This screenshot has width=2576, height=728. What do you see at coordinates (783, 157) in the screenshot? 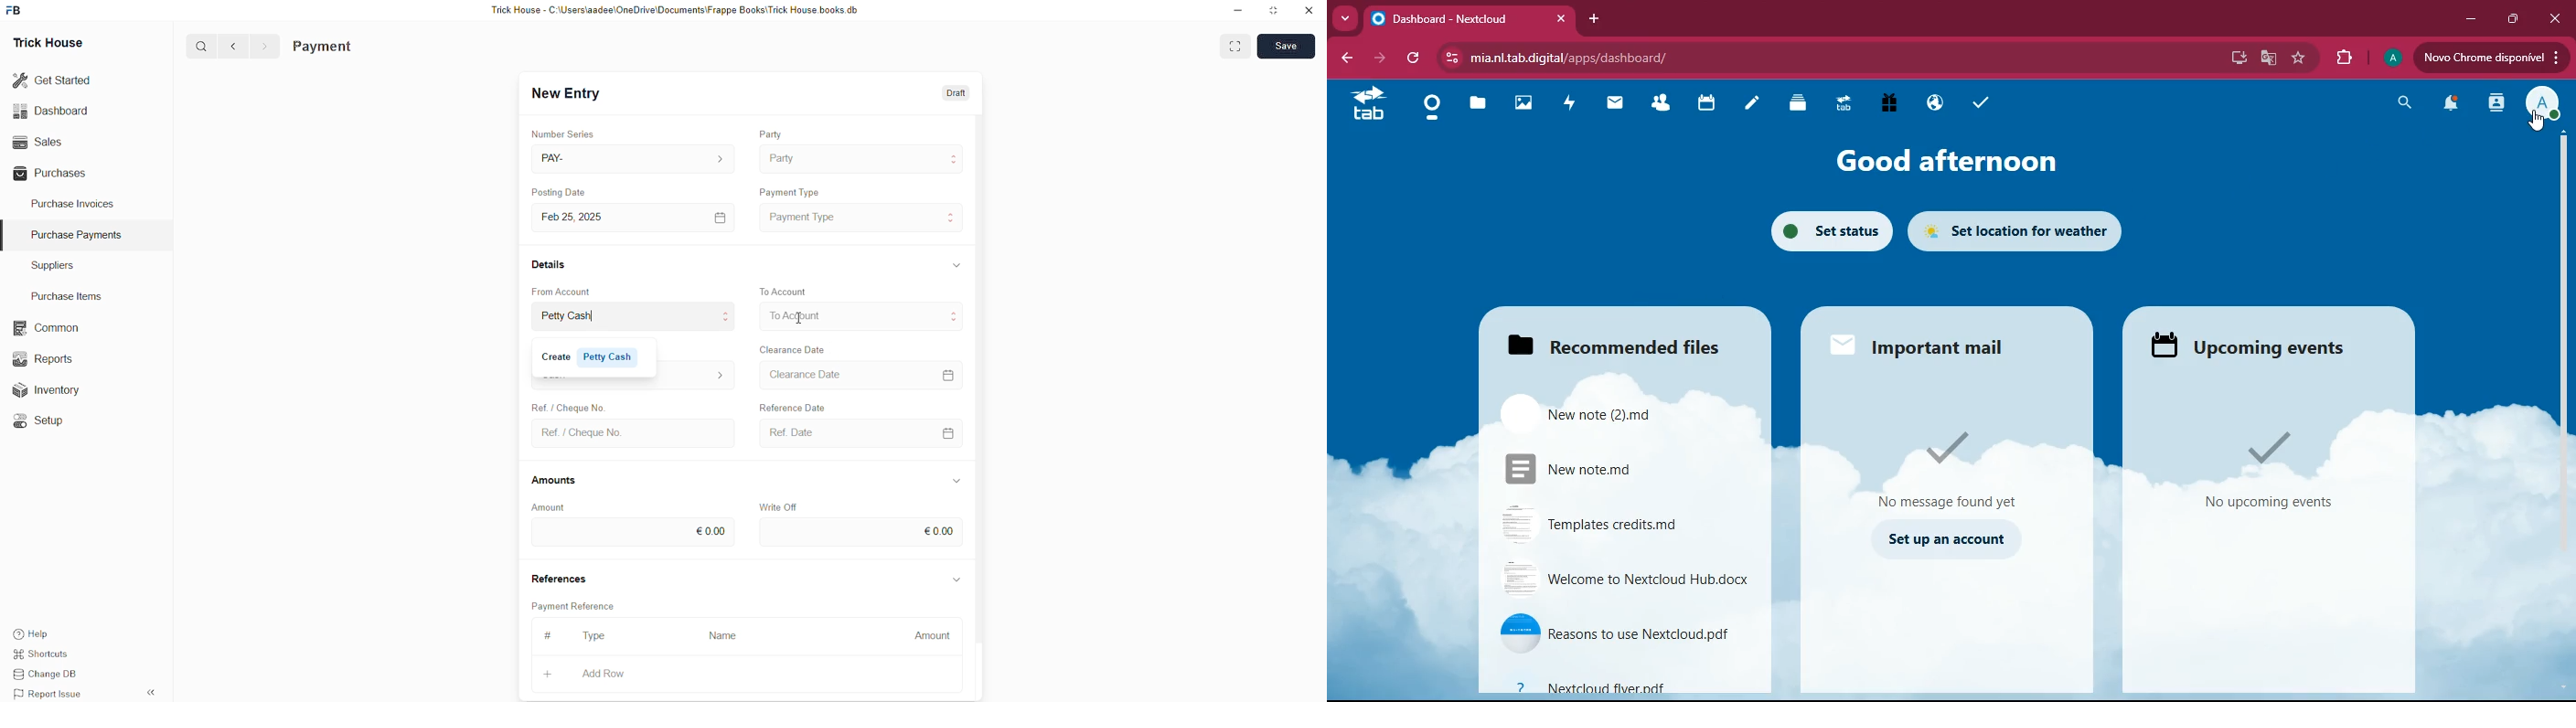
I see `Party` at bounding box center [783, 157].